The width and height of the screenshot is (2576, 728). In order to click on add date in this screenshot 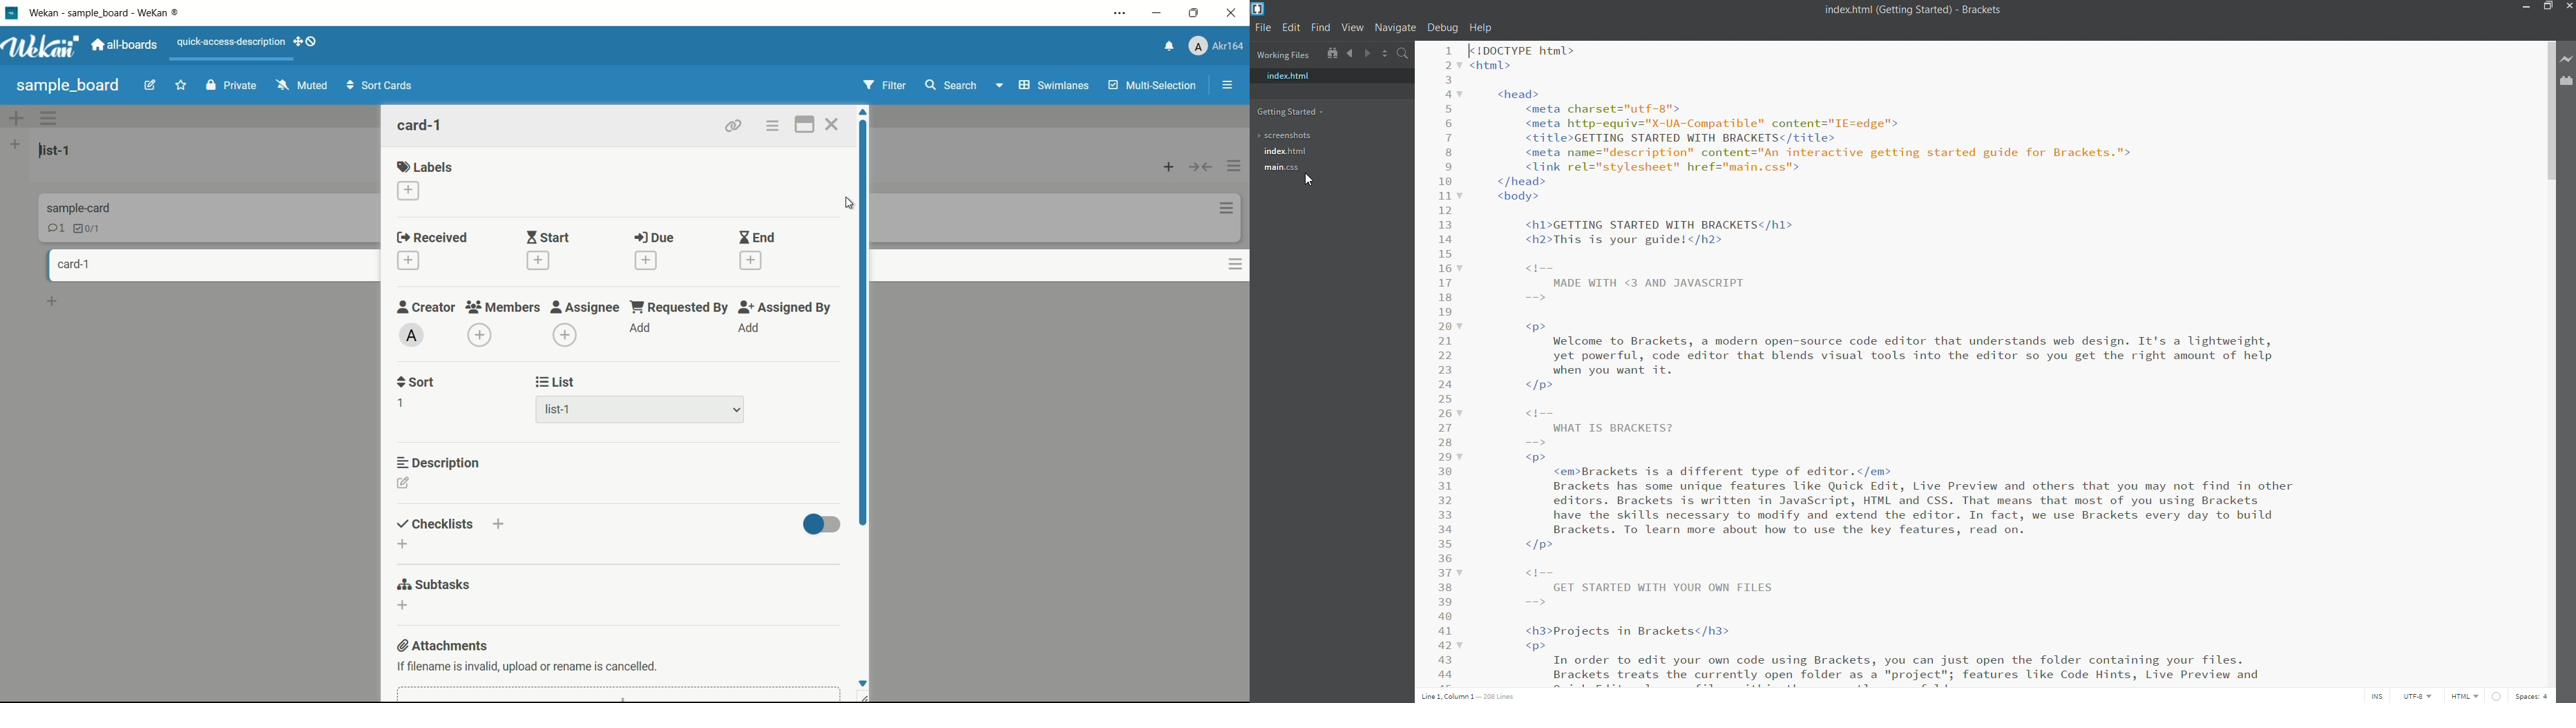, I will do `click(753, 260)`.